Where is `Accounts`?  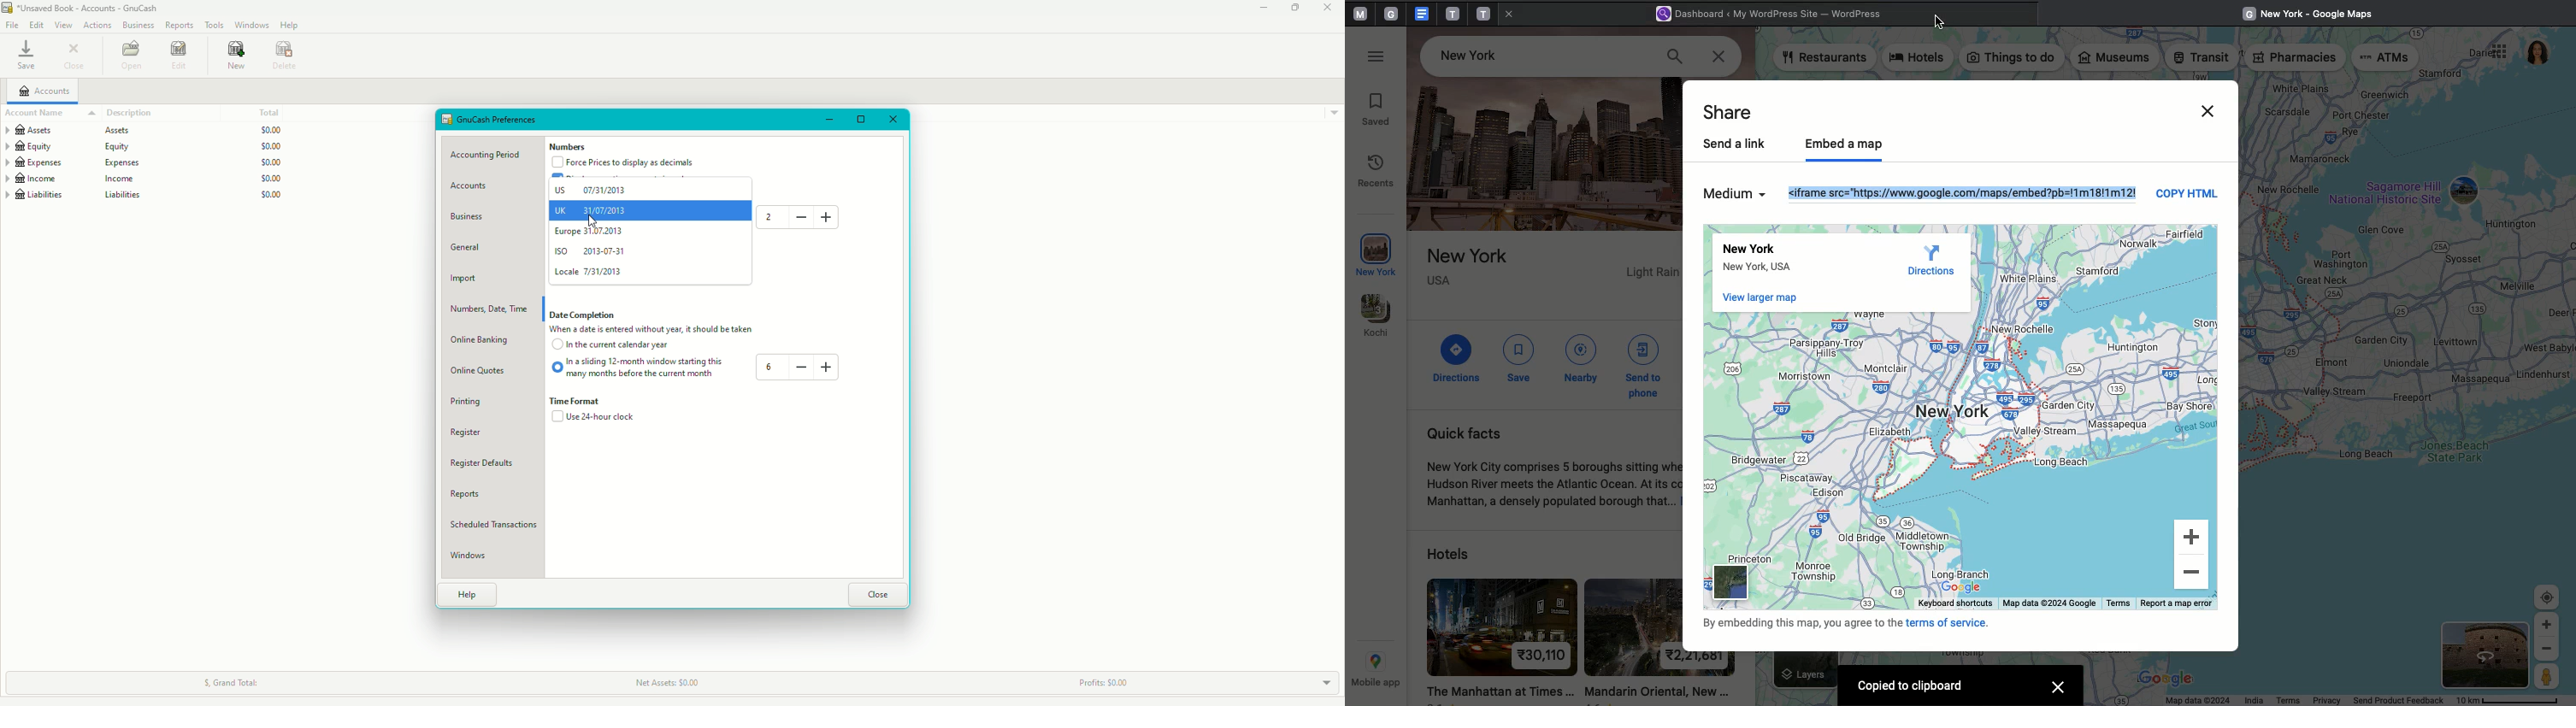
Accounts is located at coordinates (46, 92).